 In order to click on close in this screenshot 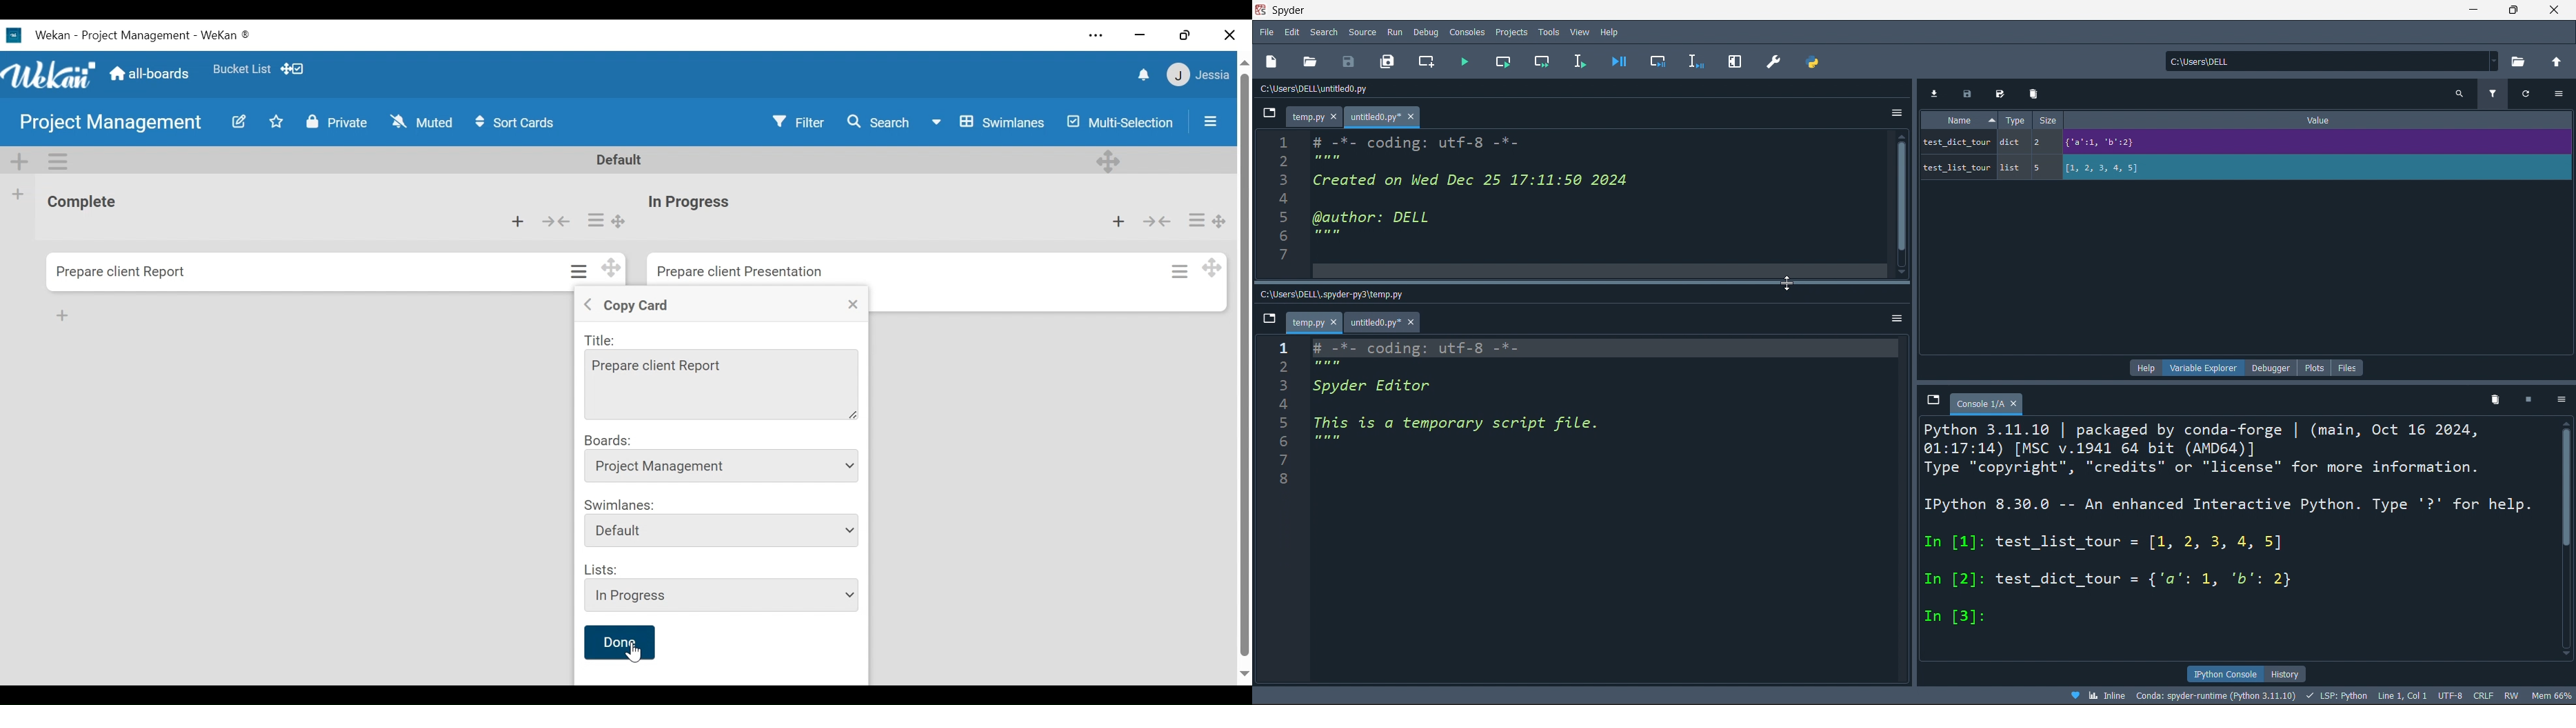, I will do `click(2557, 10)`.